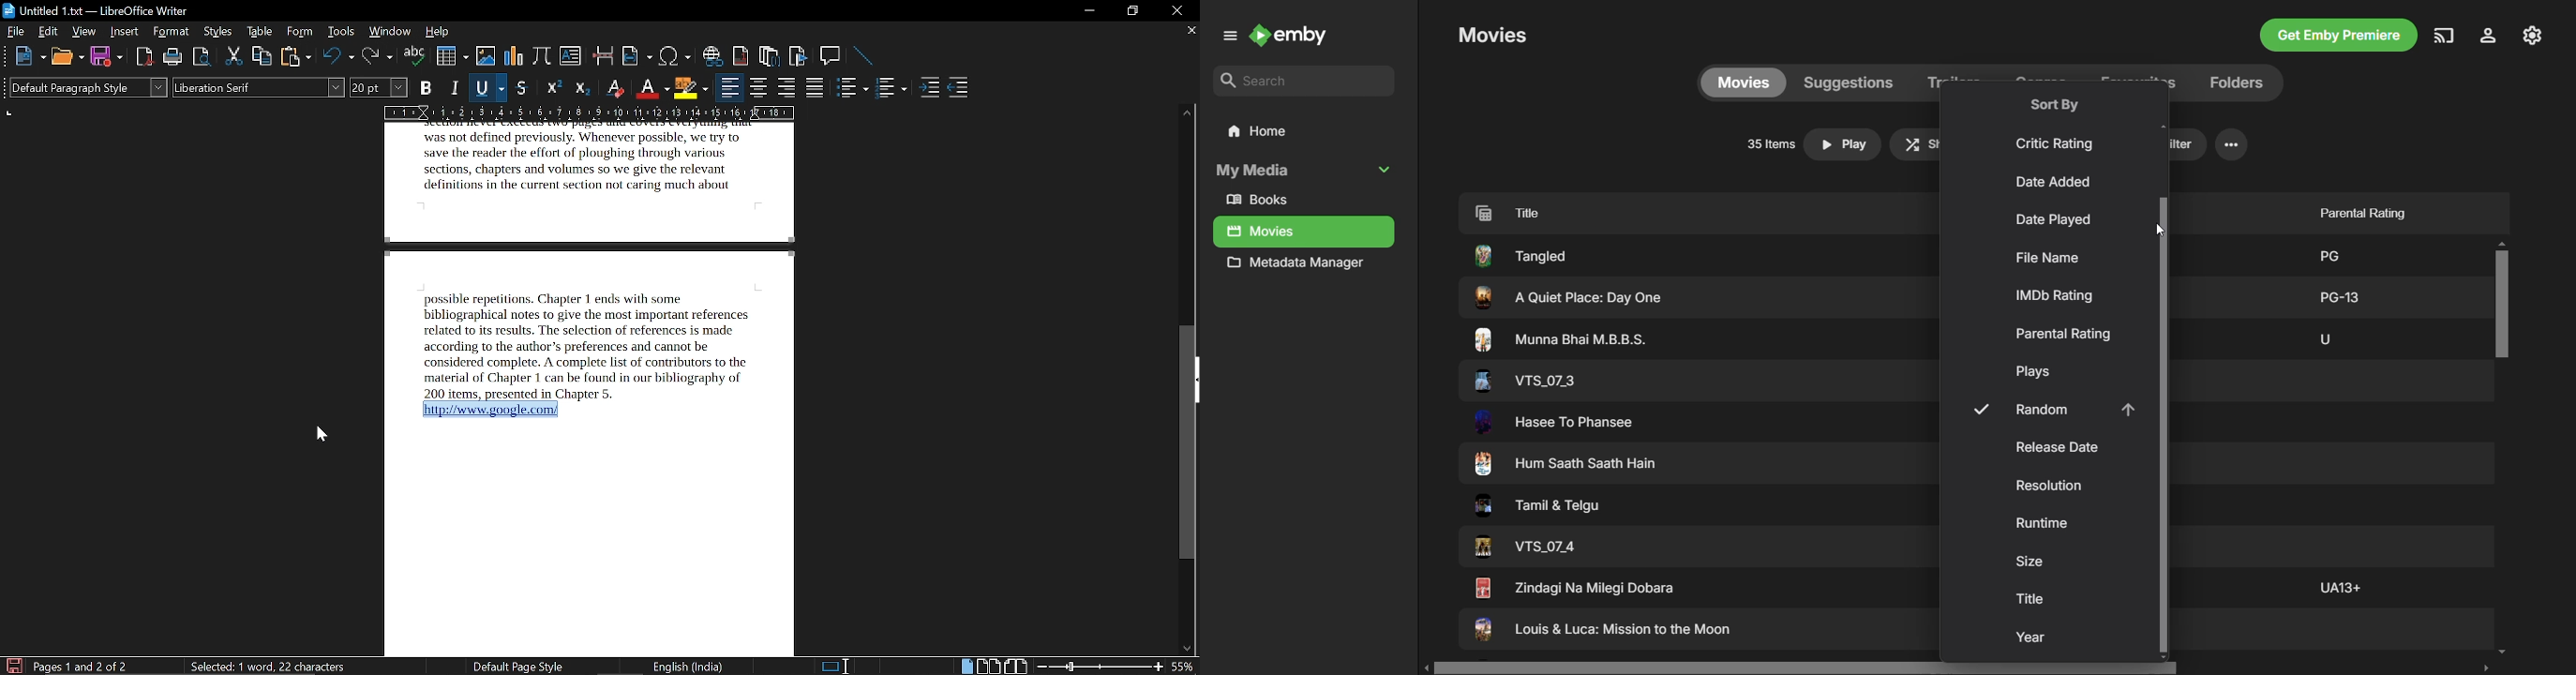 The image size is (2576, 700). Describe the element at coordinates (570, 58) in the screenshot. I see `insert text` at that location.